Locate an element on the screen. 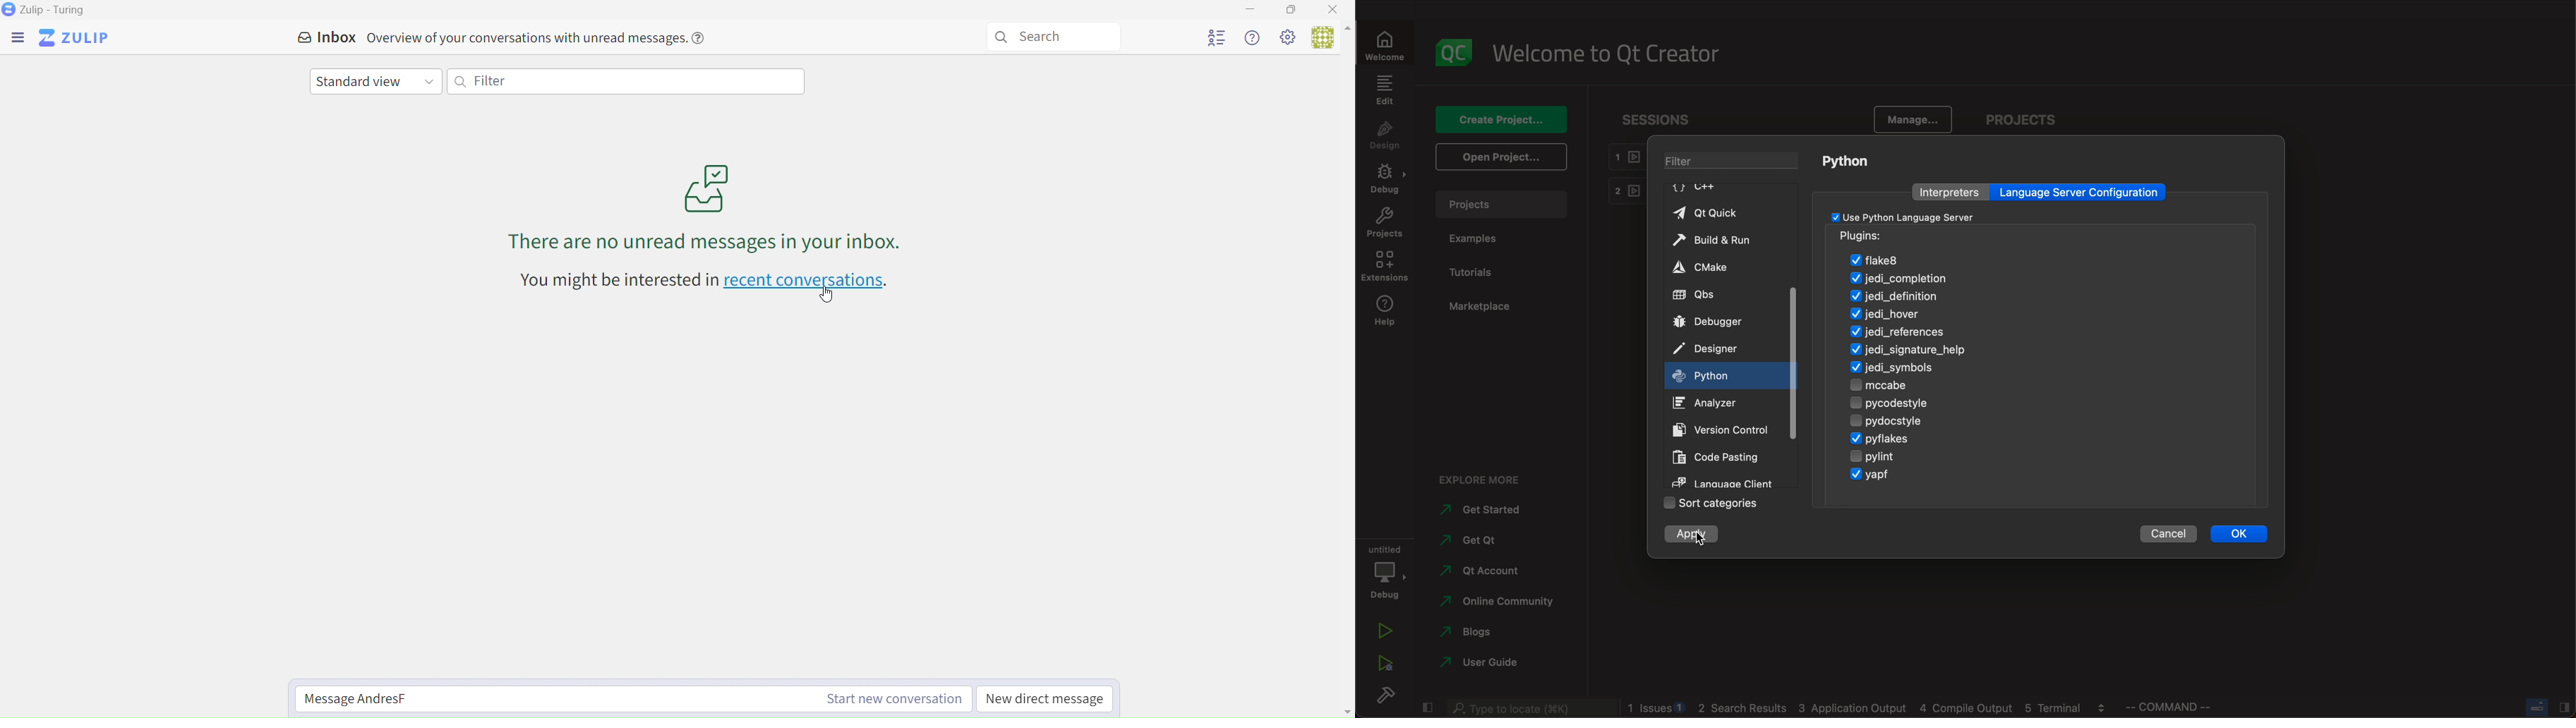 This screenshot has height=728, width=2576. clicked is located at coordinates (1696, 536).